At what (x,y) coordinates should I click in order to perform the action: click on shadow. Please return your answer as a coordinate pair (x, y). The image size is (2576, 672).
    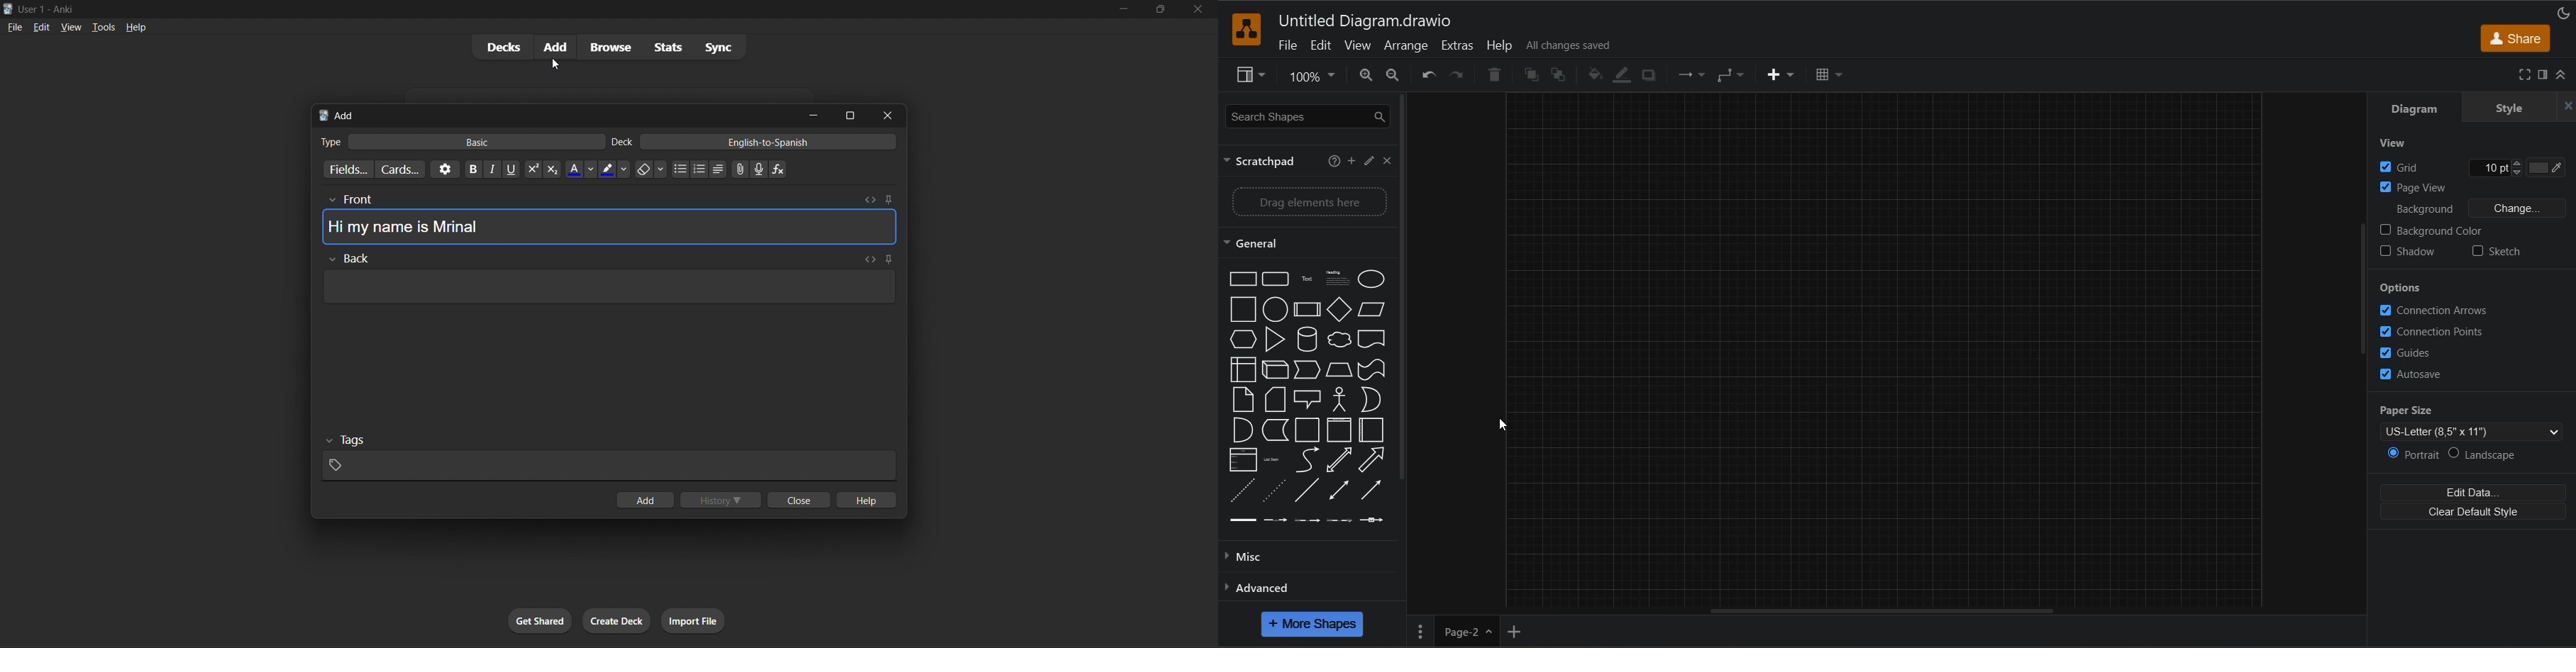
    Looking at the image, I should click on (1650, 74).